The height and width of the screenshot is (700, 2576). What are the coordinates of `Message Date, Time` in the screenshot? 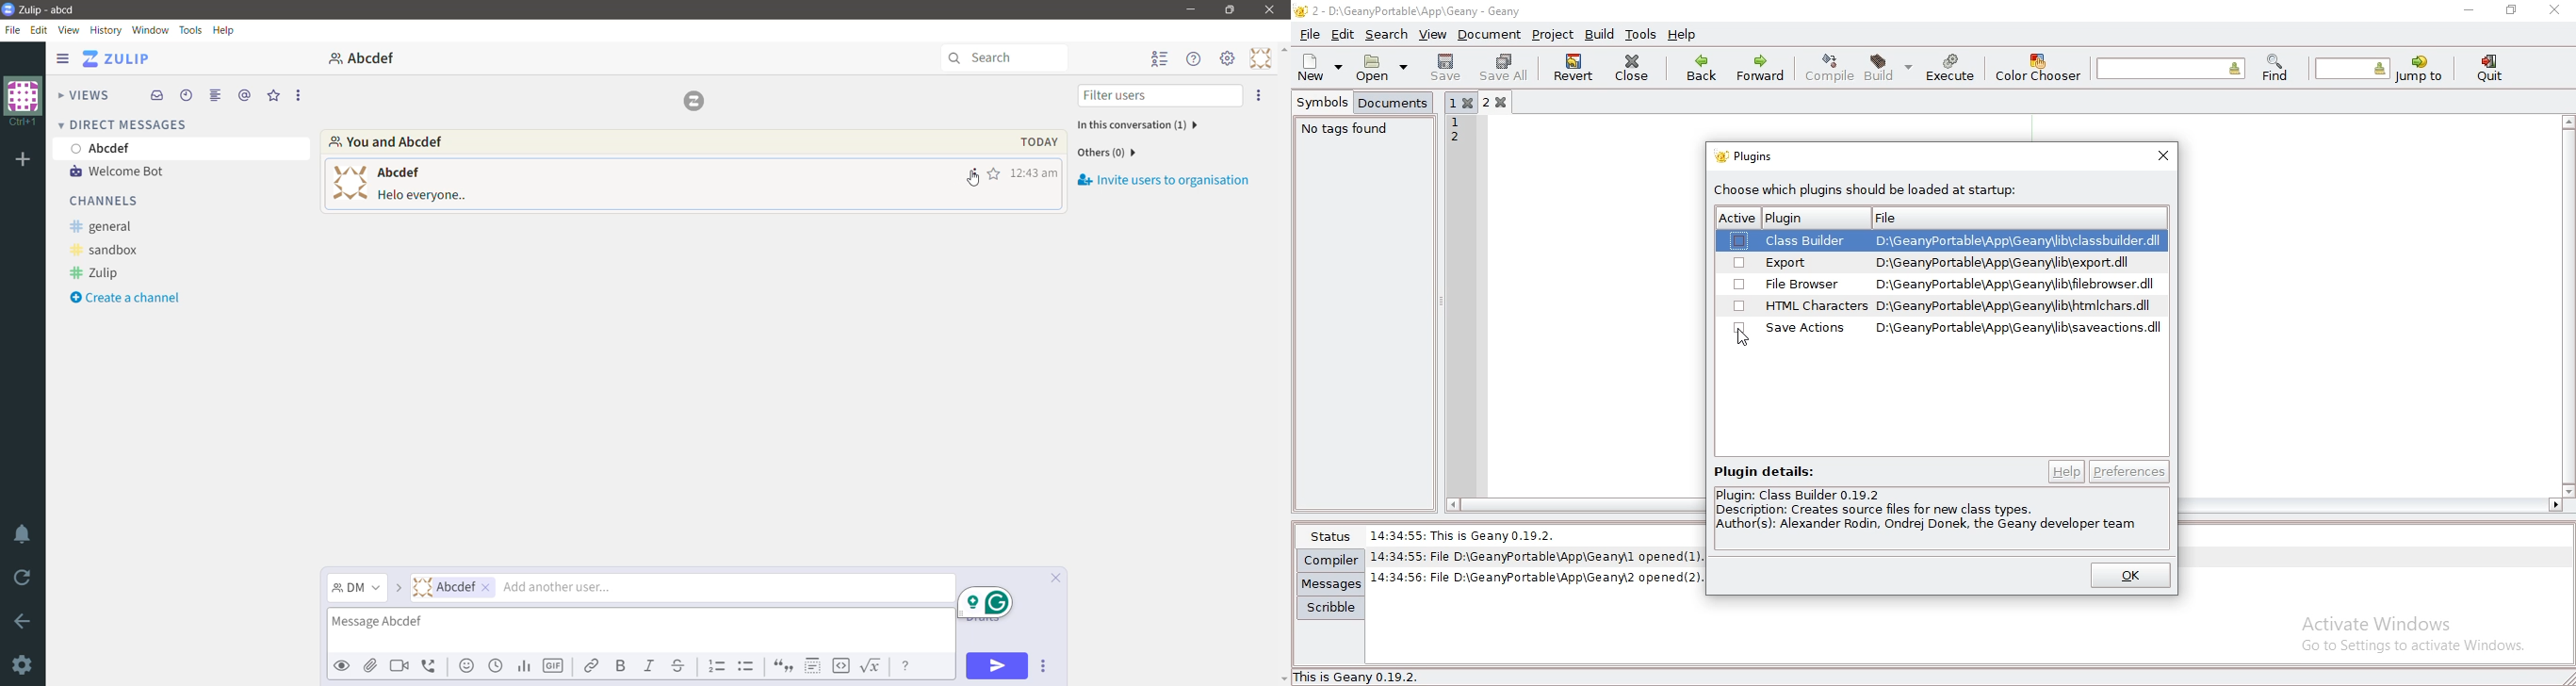 It's located at (1032, 142).